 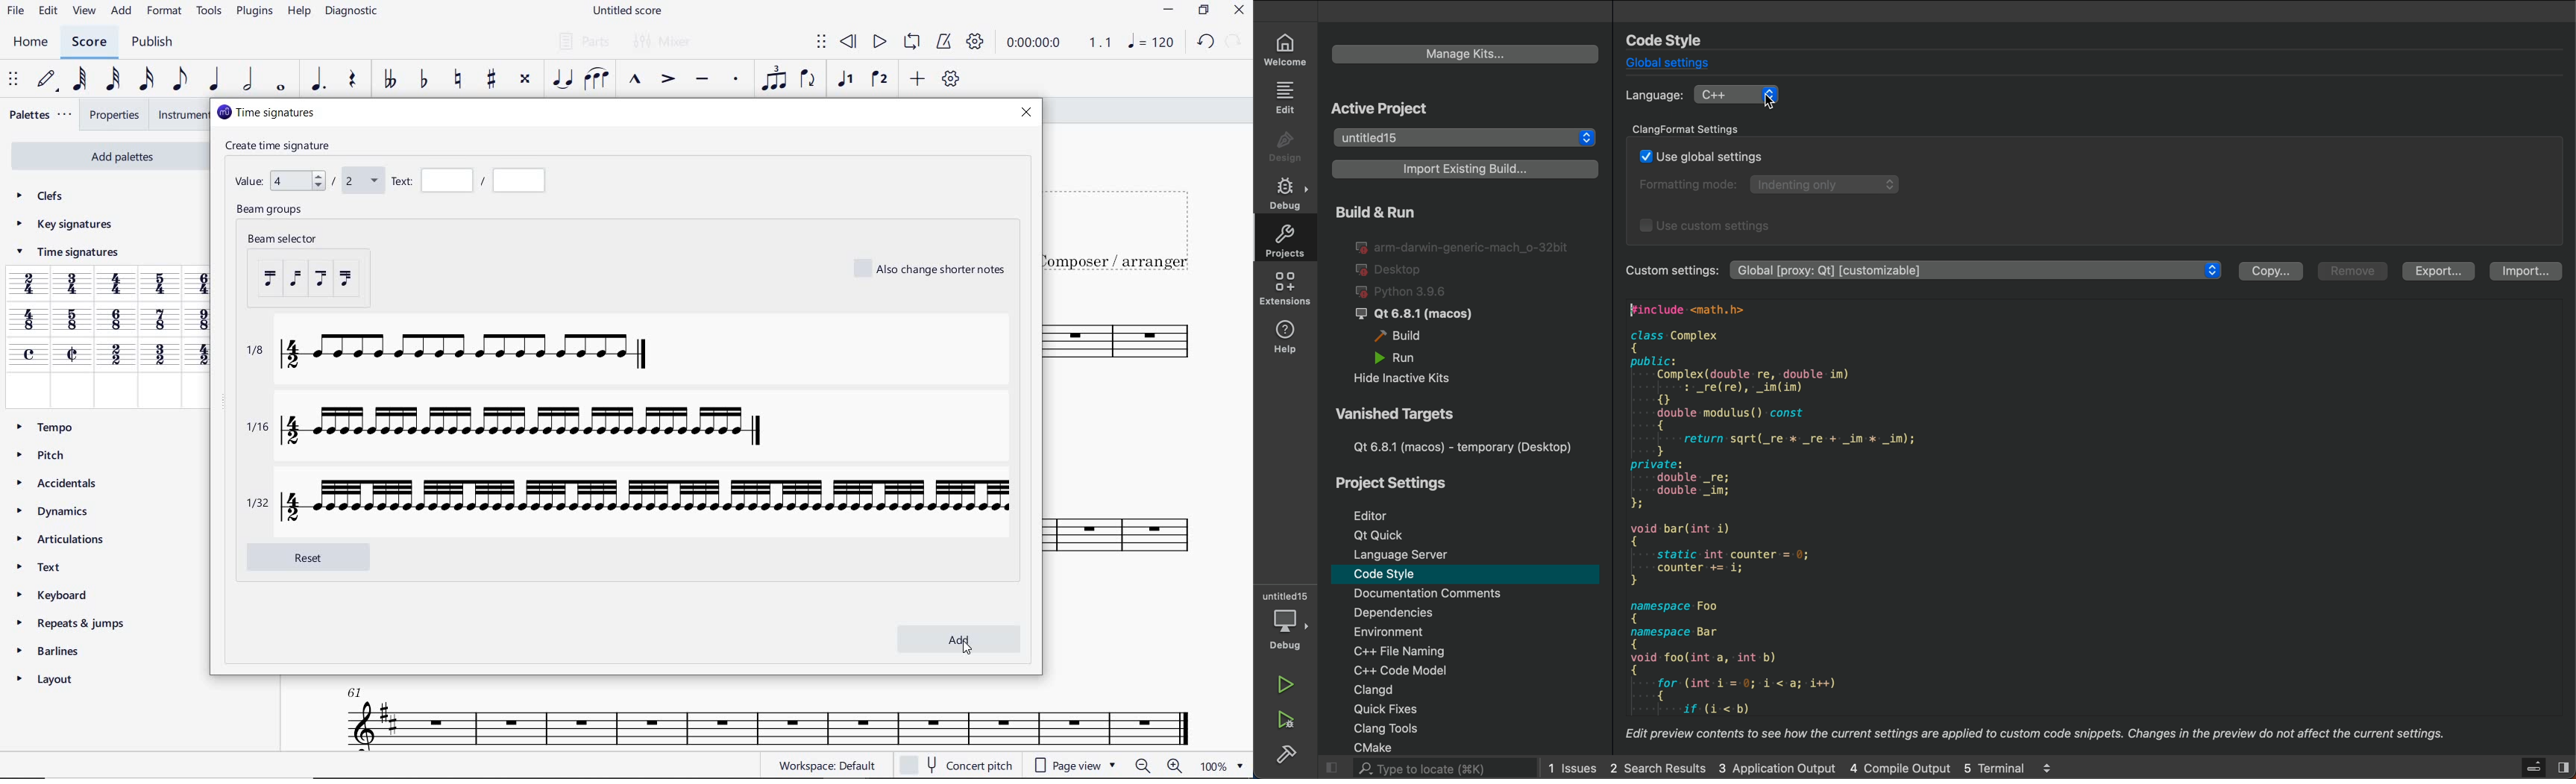 What do you see at coordinates (961, 640) in the screenshot?
I see `add` at bounding box center [961, 640].